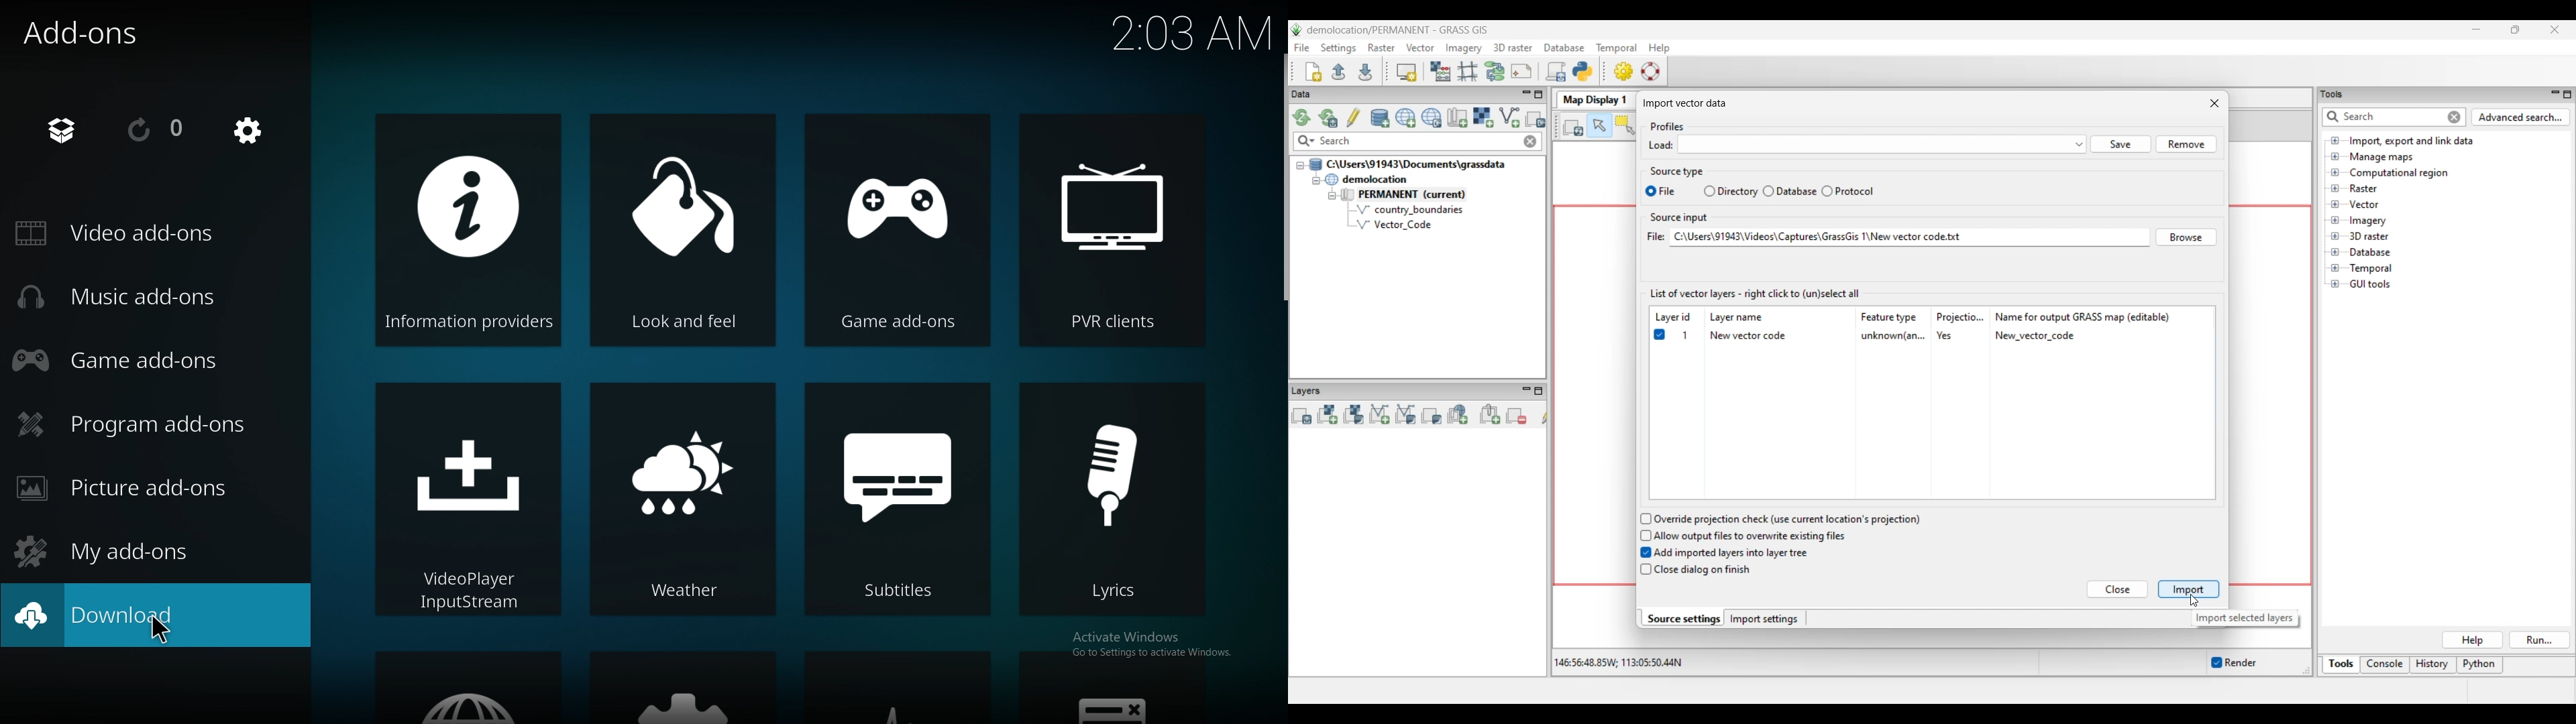  I want to click on download, so click(76, 616).